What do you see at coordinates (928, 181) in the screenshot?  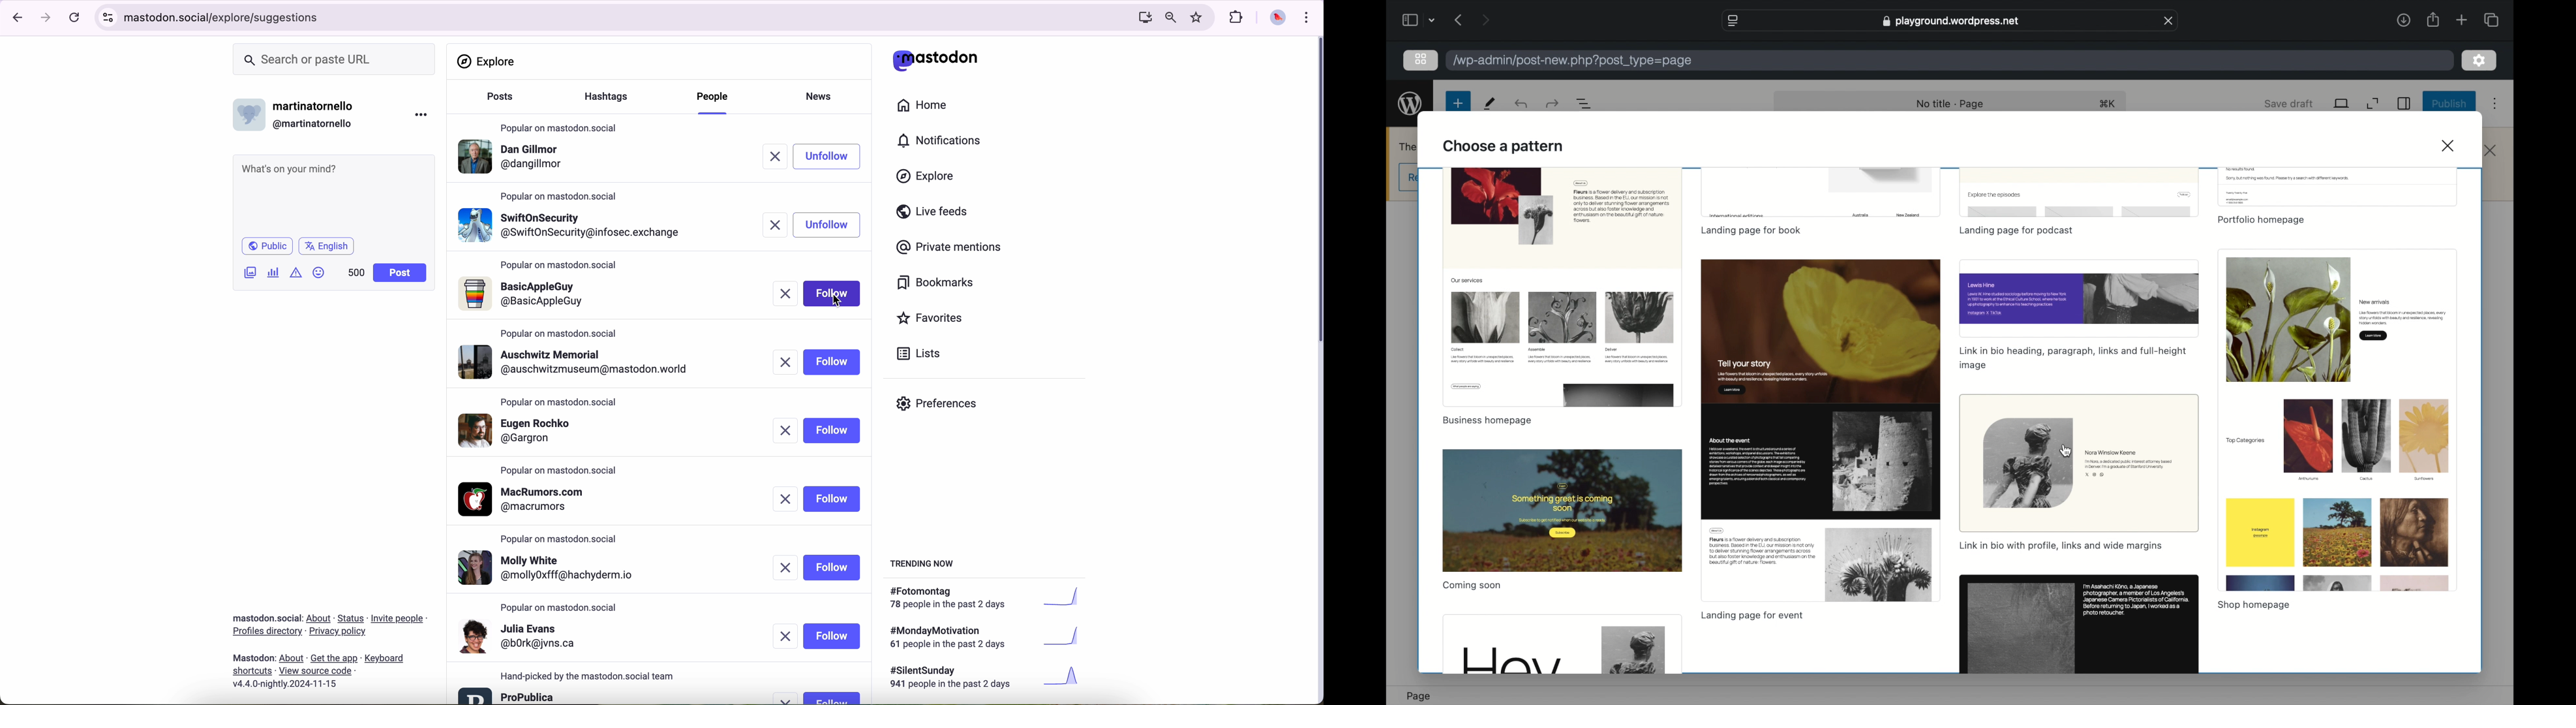 I see `click on explore button` at bounding box center [928, 181].